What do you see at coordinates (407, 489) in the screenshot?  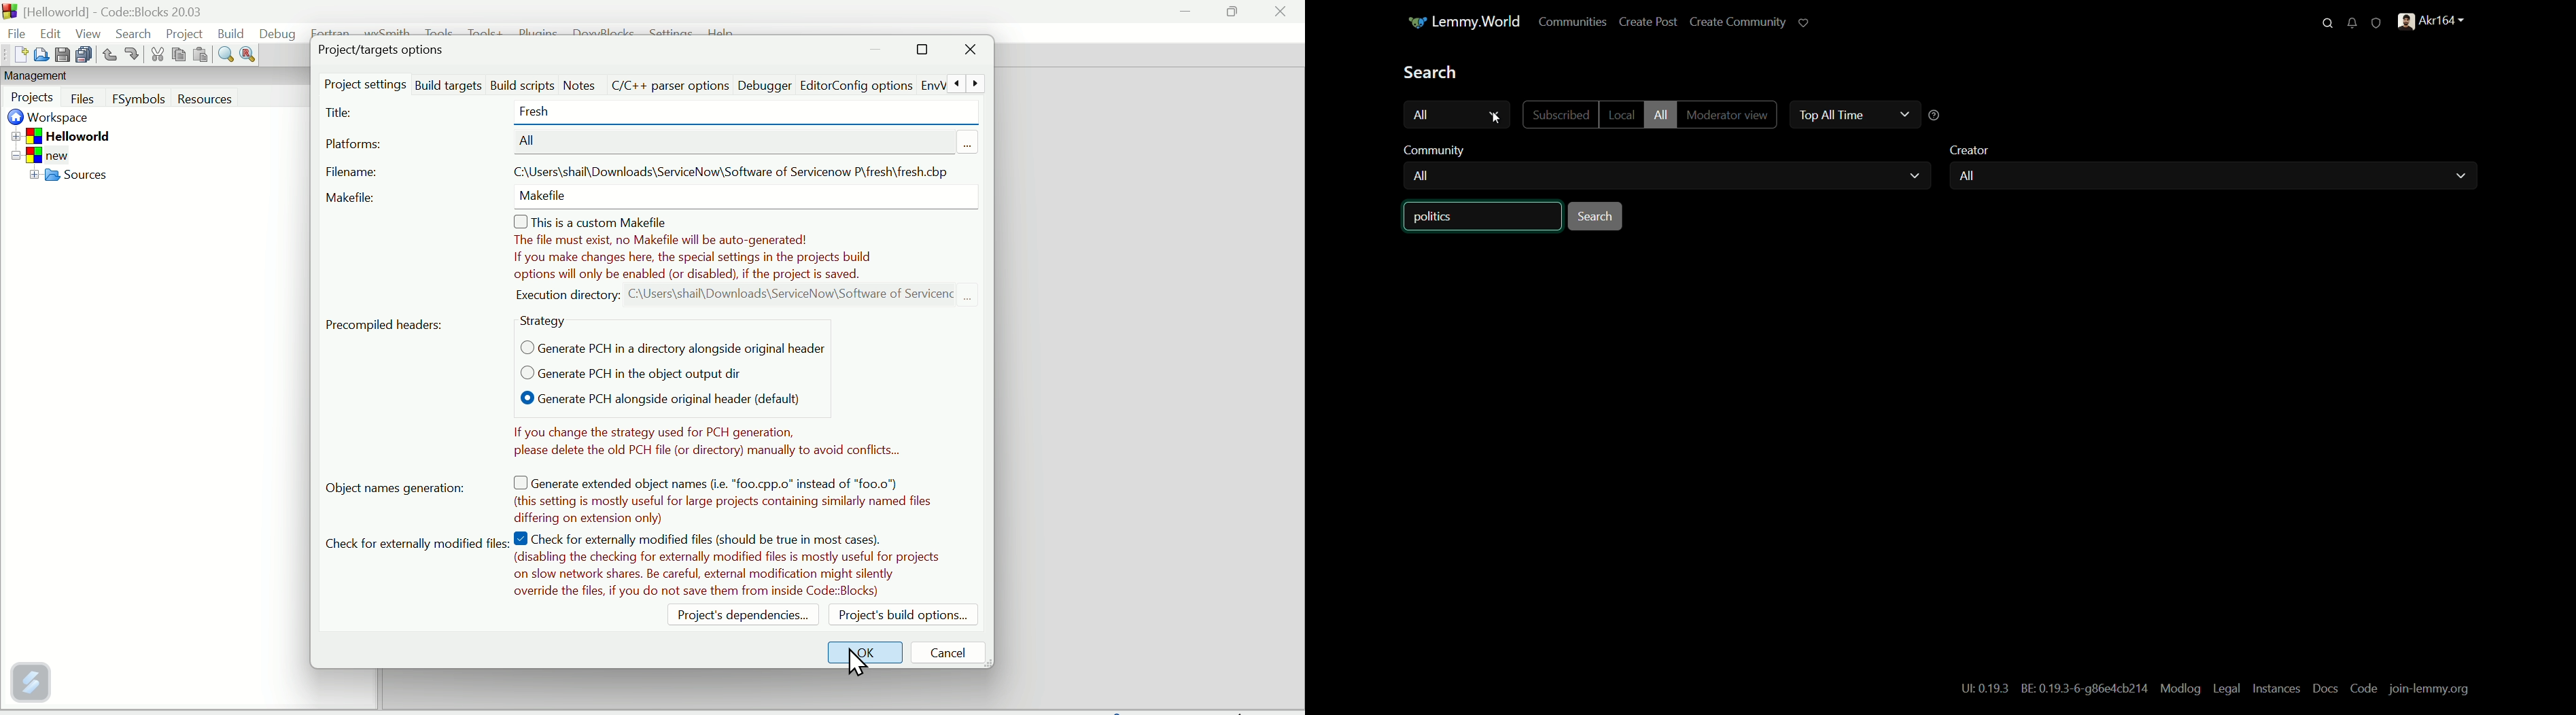 I see `Object name generation` at bounding box center [407, 489].